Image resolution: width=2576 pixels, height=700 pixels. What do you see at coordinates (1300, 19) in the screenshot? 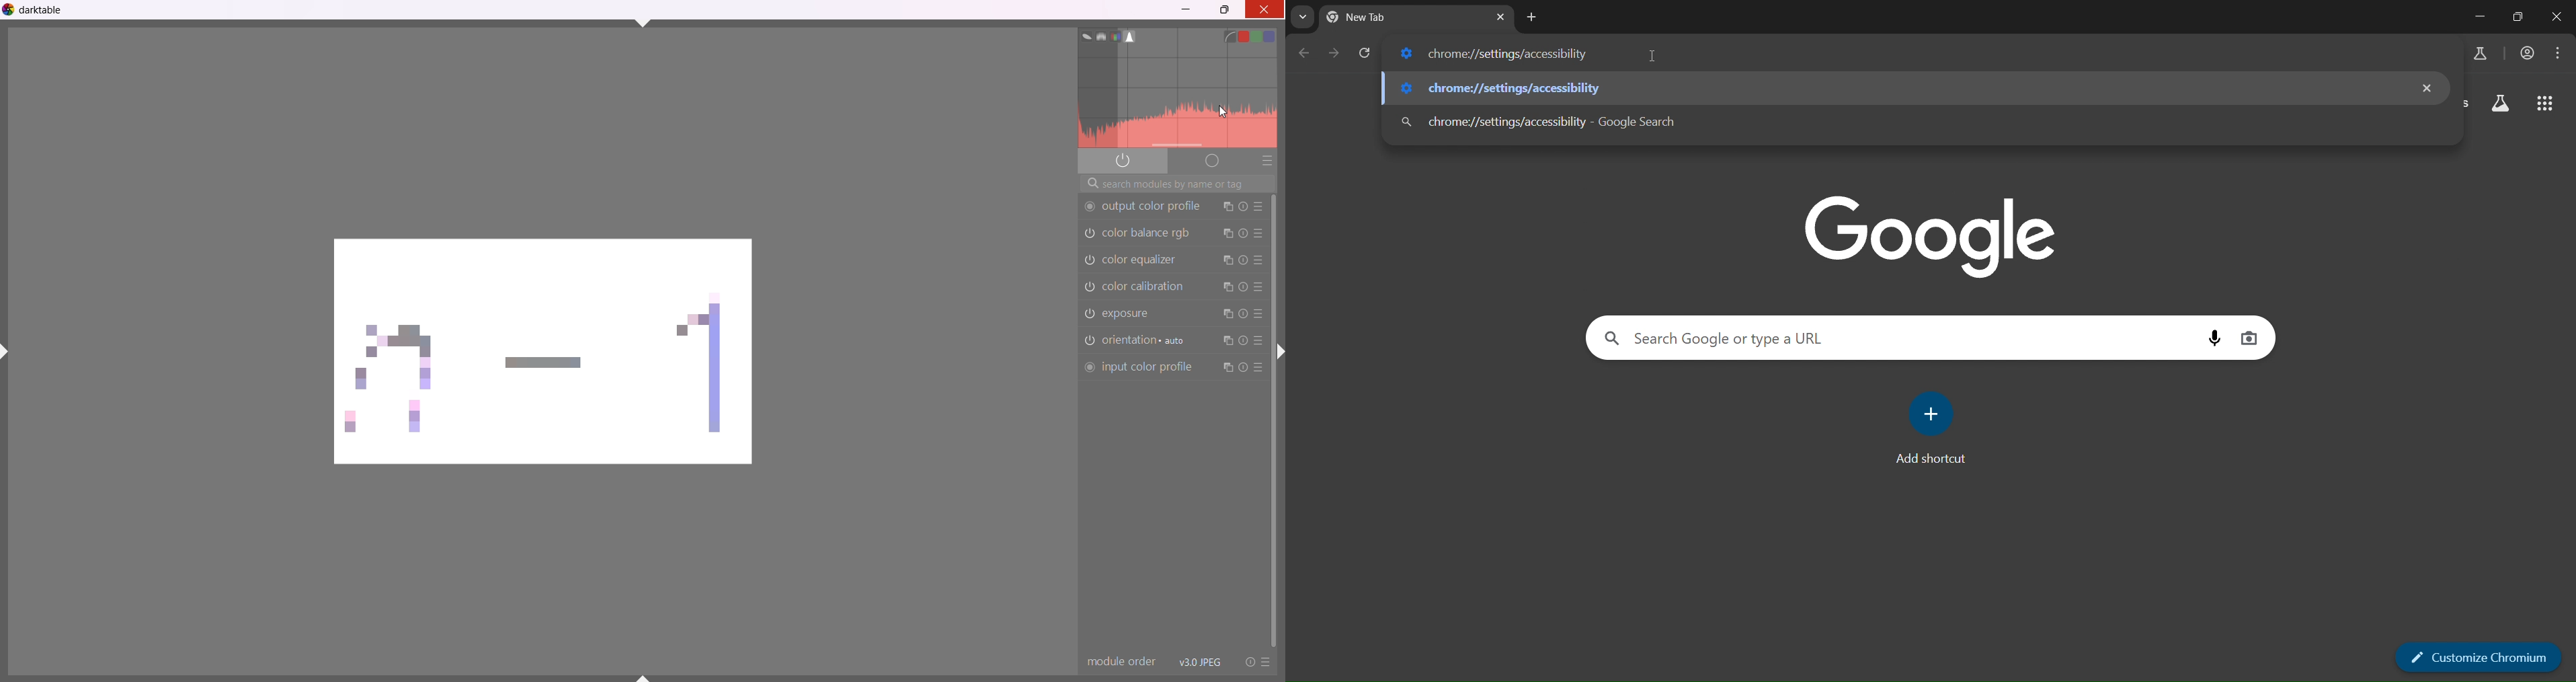
I see `search tabs` at bounding box center [1300, 19].